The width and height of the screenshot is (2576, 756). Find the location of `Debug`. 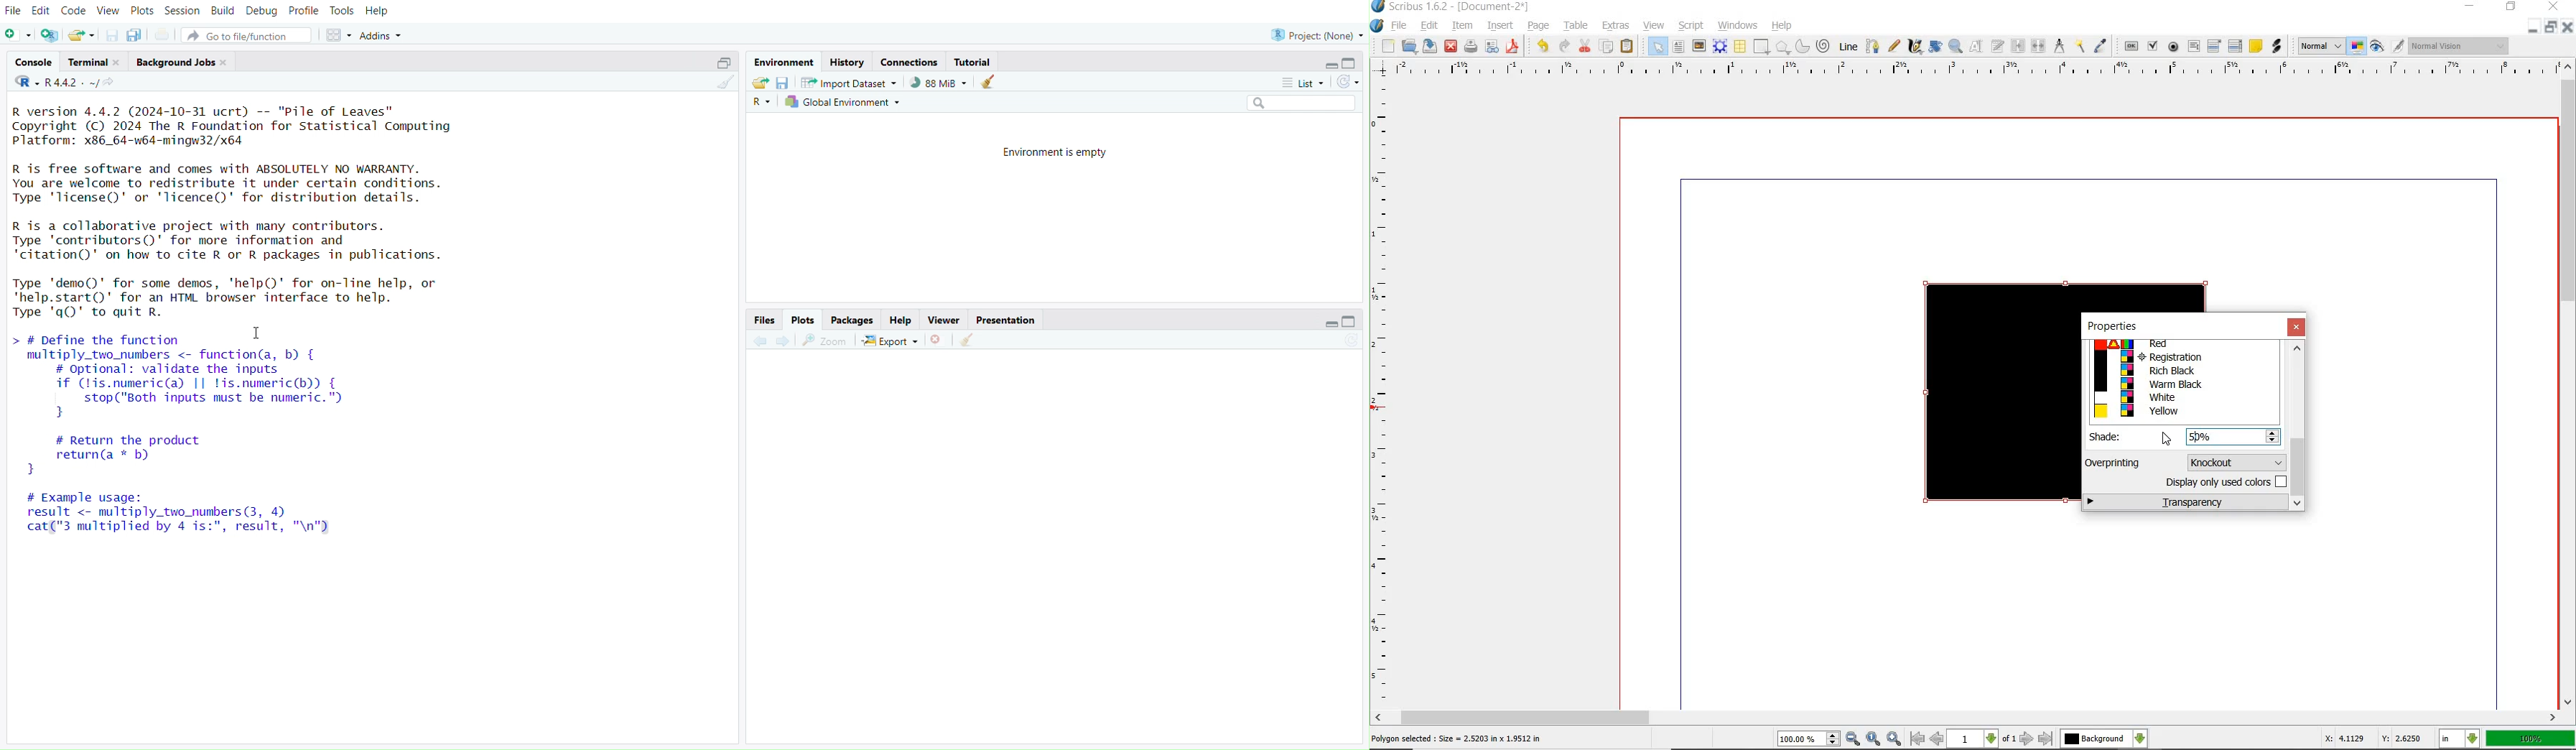

Debug is located at coordinates (261, 13).